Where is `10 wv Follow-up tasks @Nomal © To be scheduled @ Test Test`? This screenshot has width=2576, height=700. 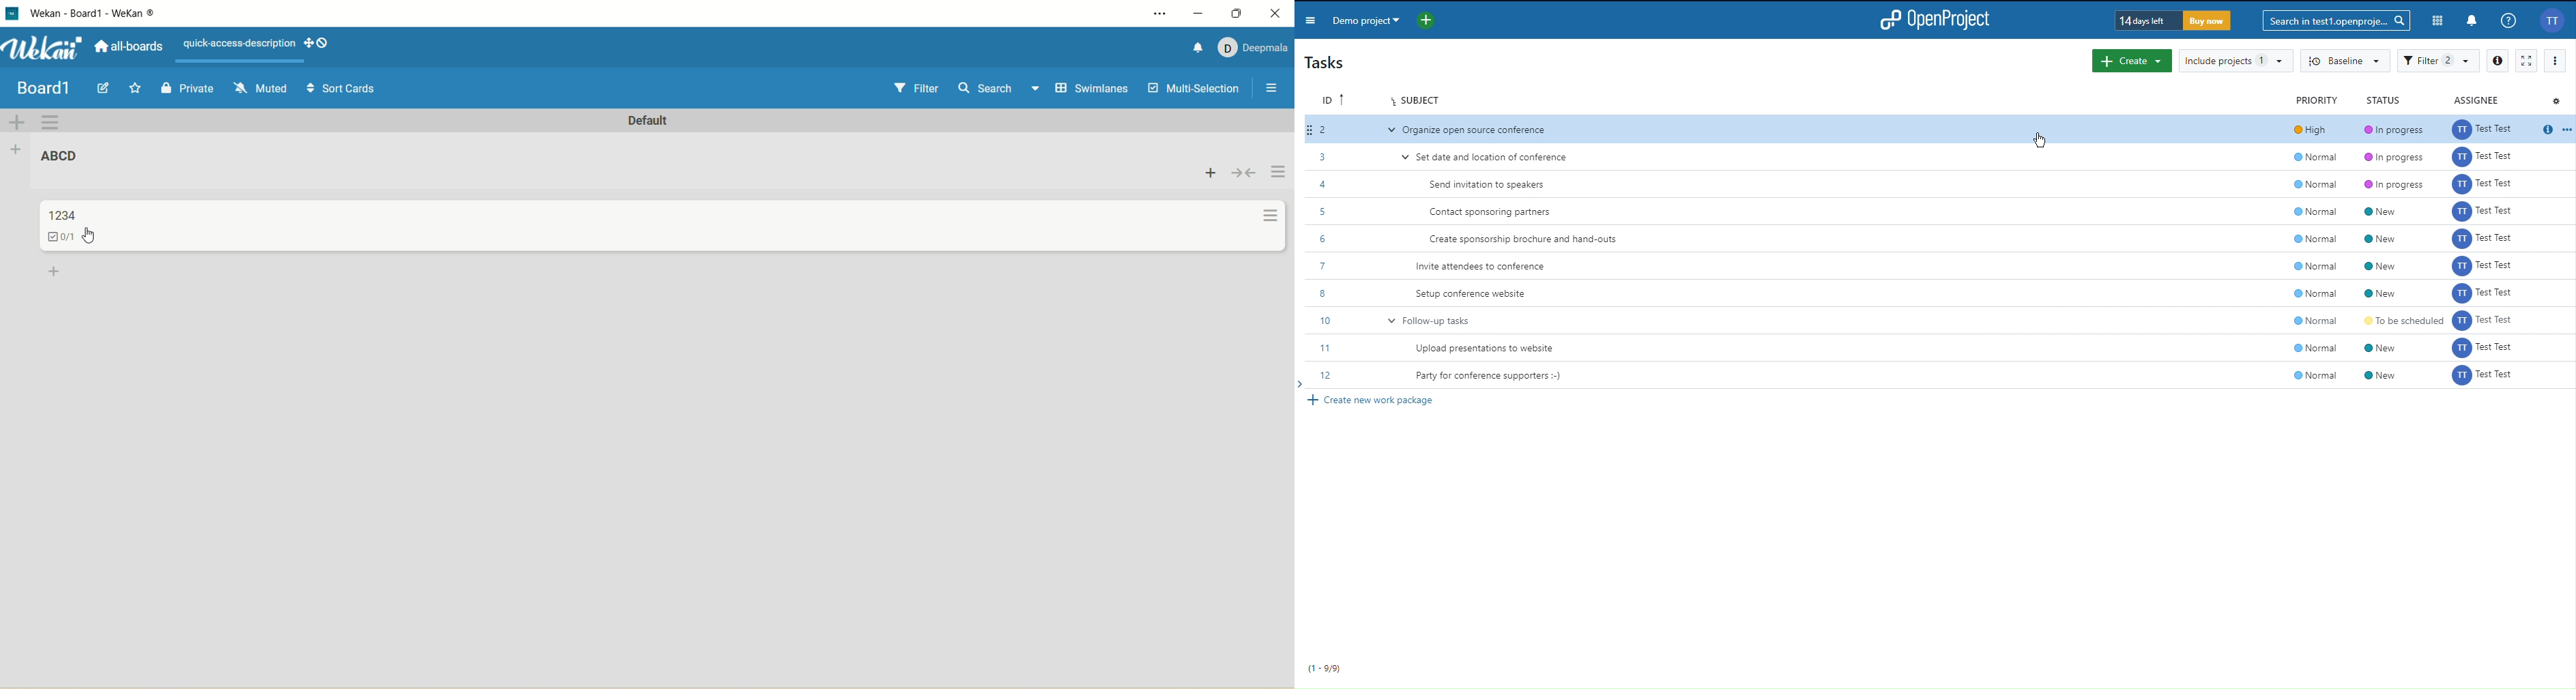 10 wv Follow-up tasks @Nomal © To be scheduled @ Test Test is located at coordinates (1942, 321).